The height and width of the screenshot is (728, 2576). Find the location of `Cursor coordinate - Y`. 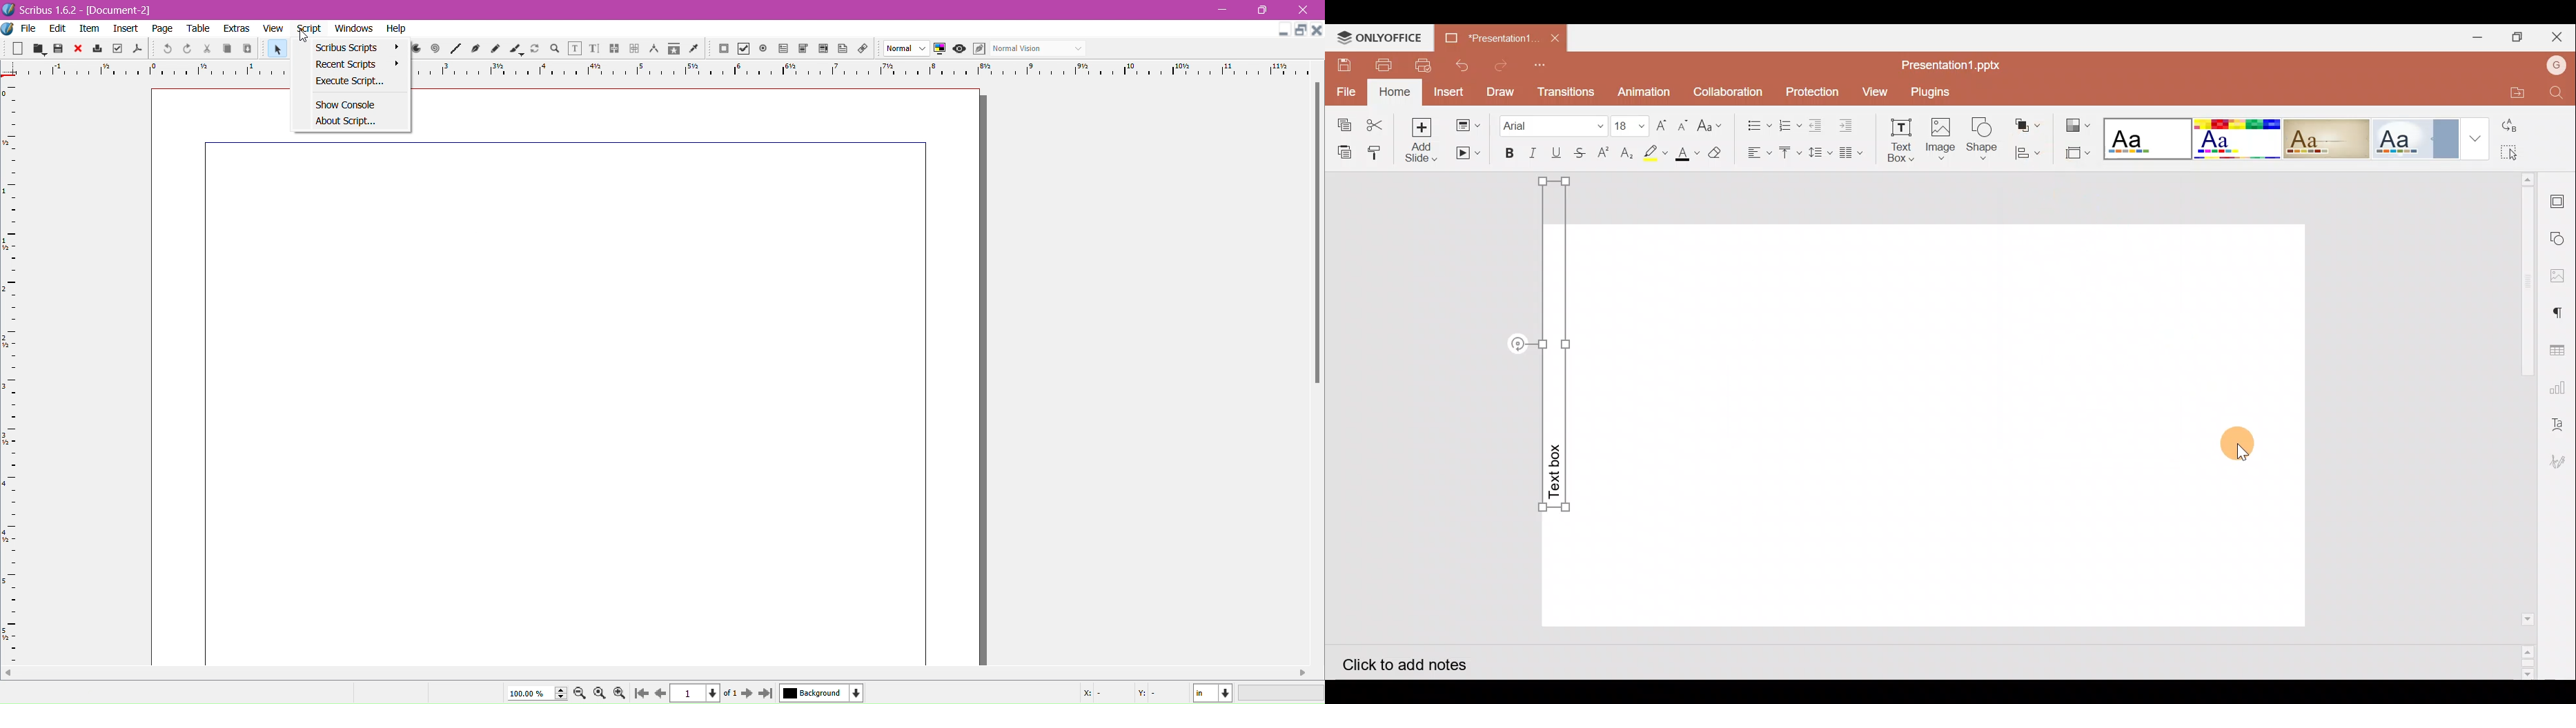

Cursor coordinate - Y is located at coordinates (1163, 693).